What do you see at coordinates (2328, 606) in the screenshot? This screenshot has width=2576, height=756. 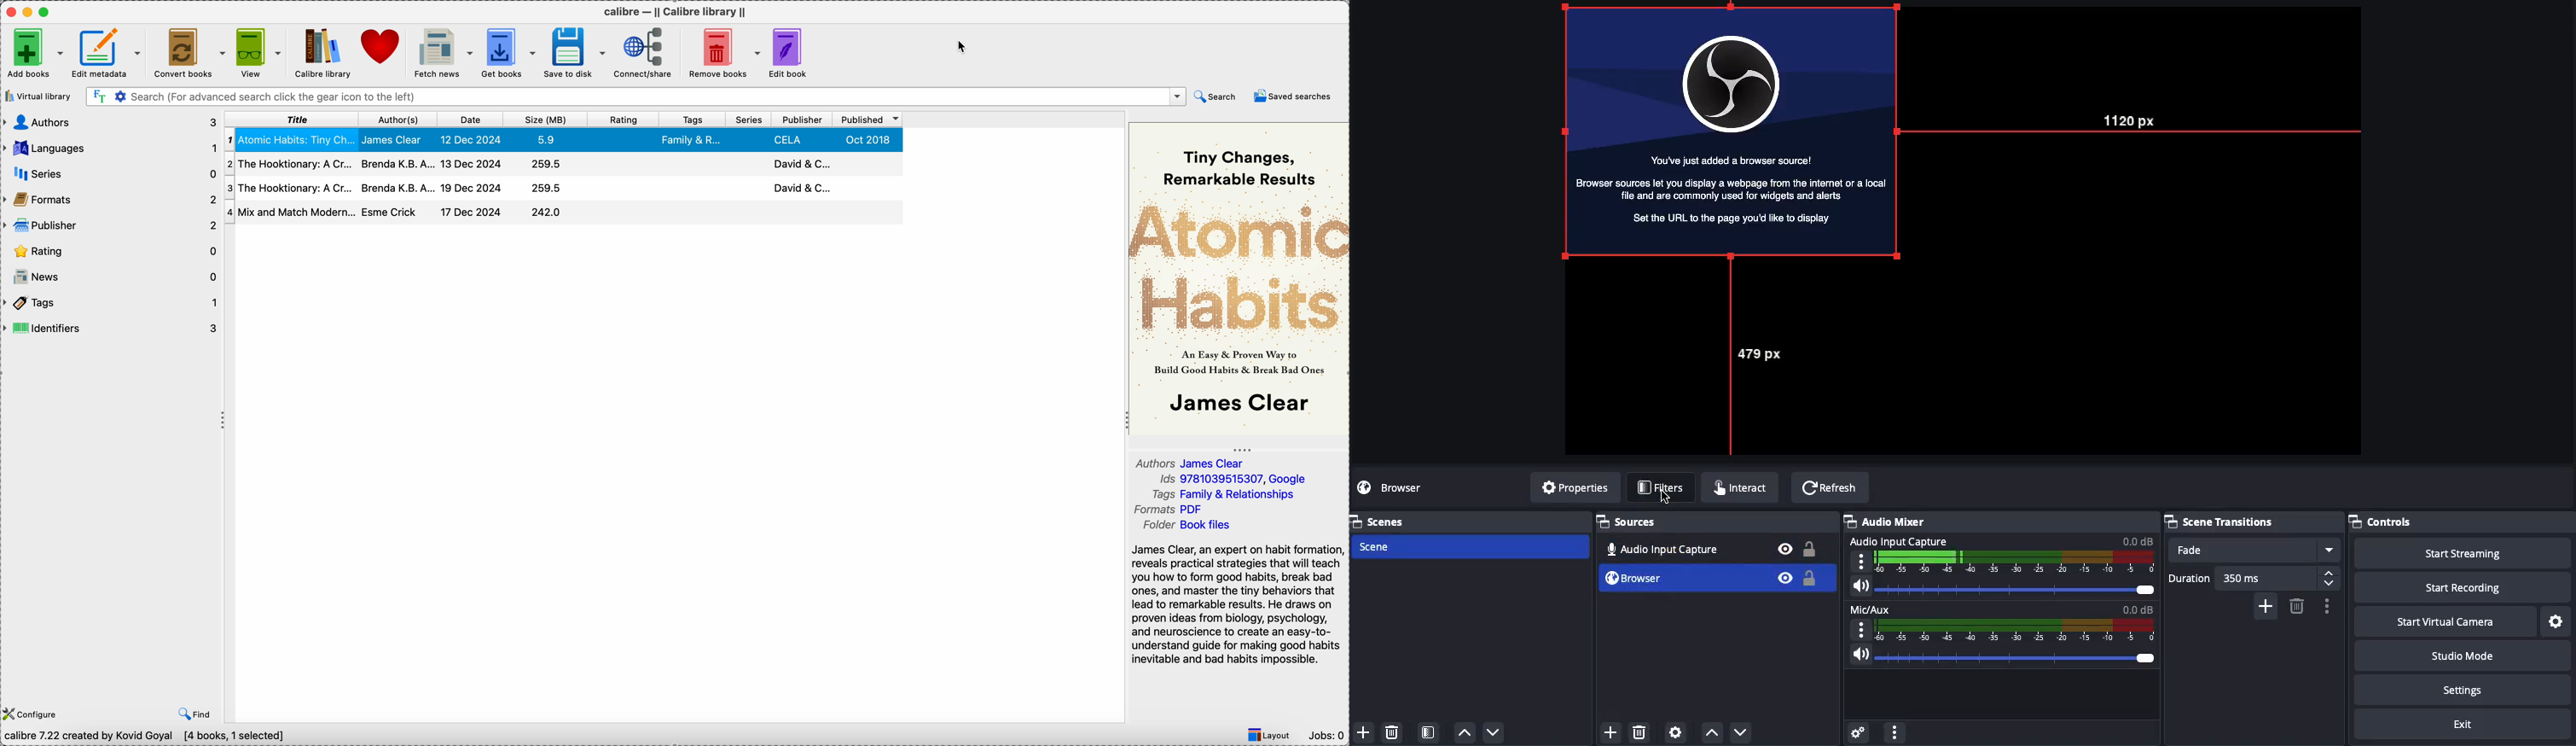 I see `Options` at bounding box center [2328, 606].